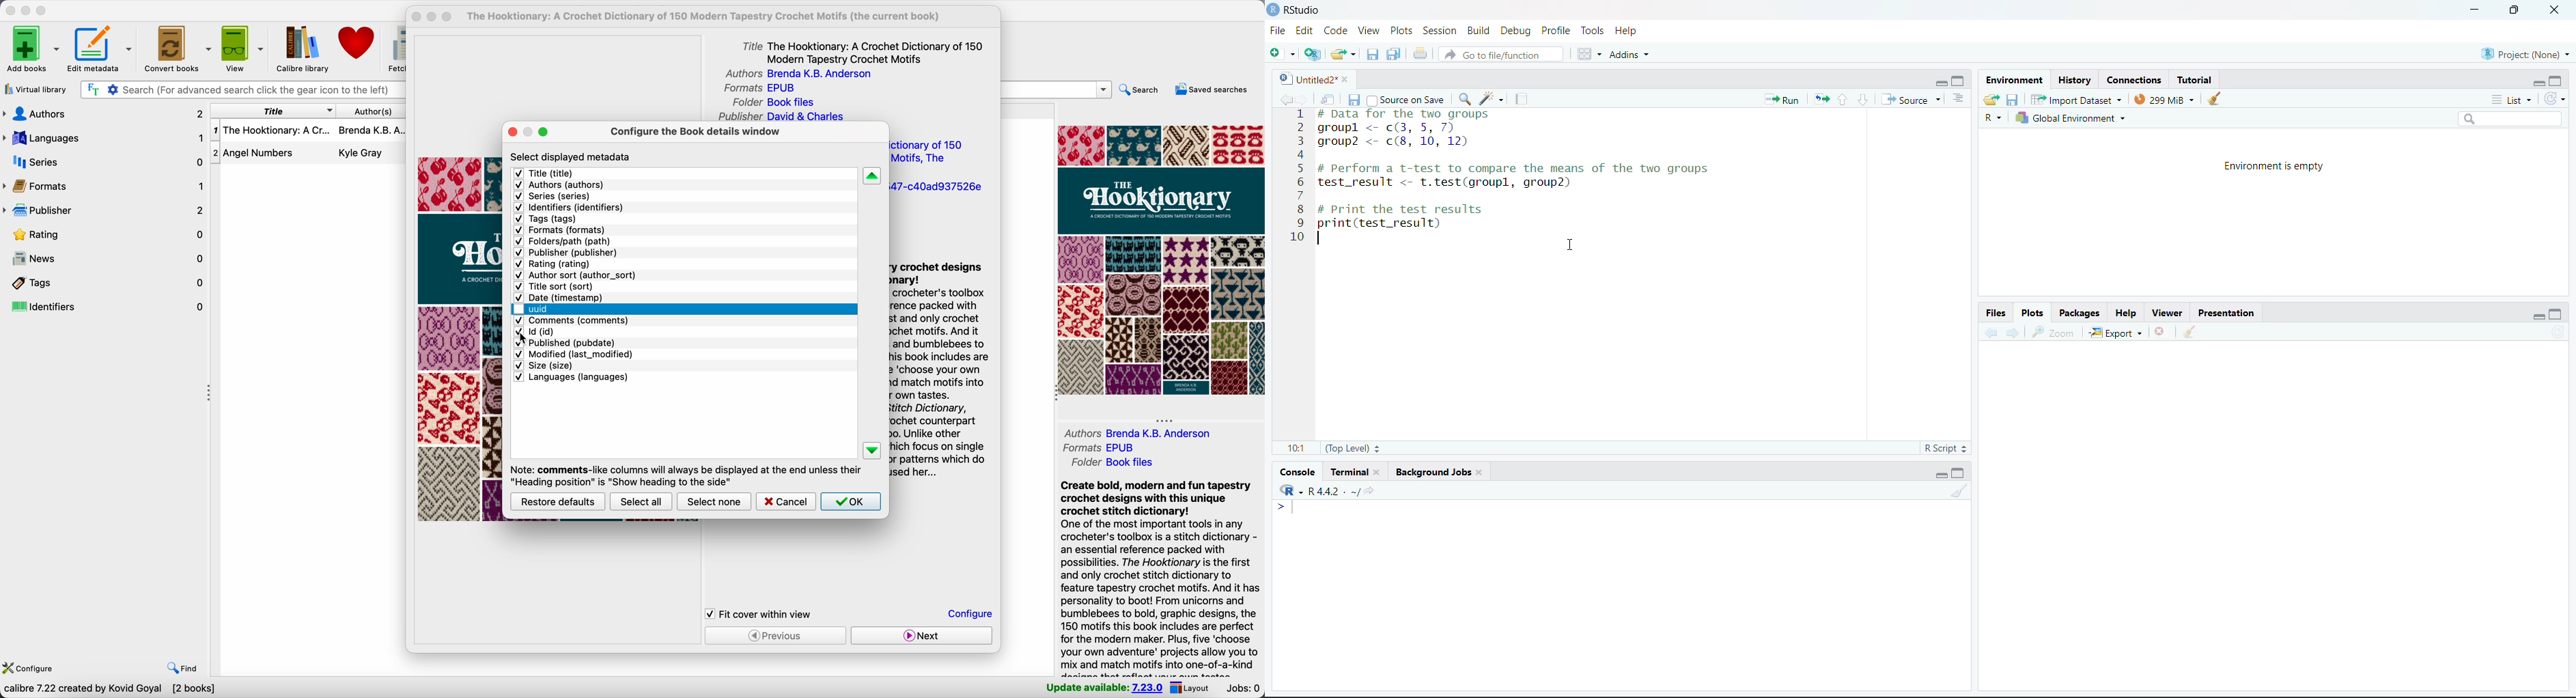  I want to click on Packages, so click(2080, 312).